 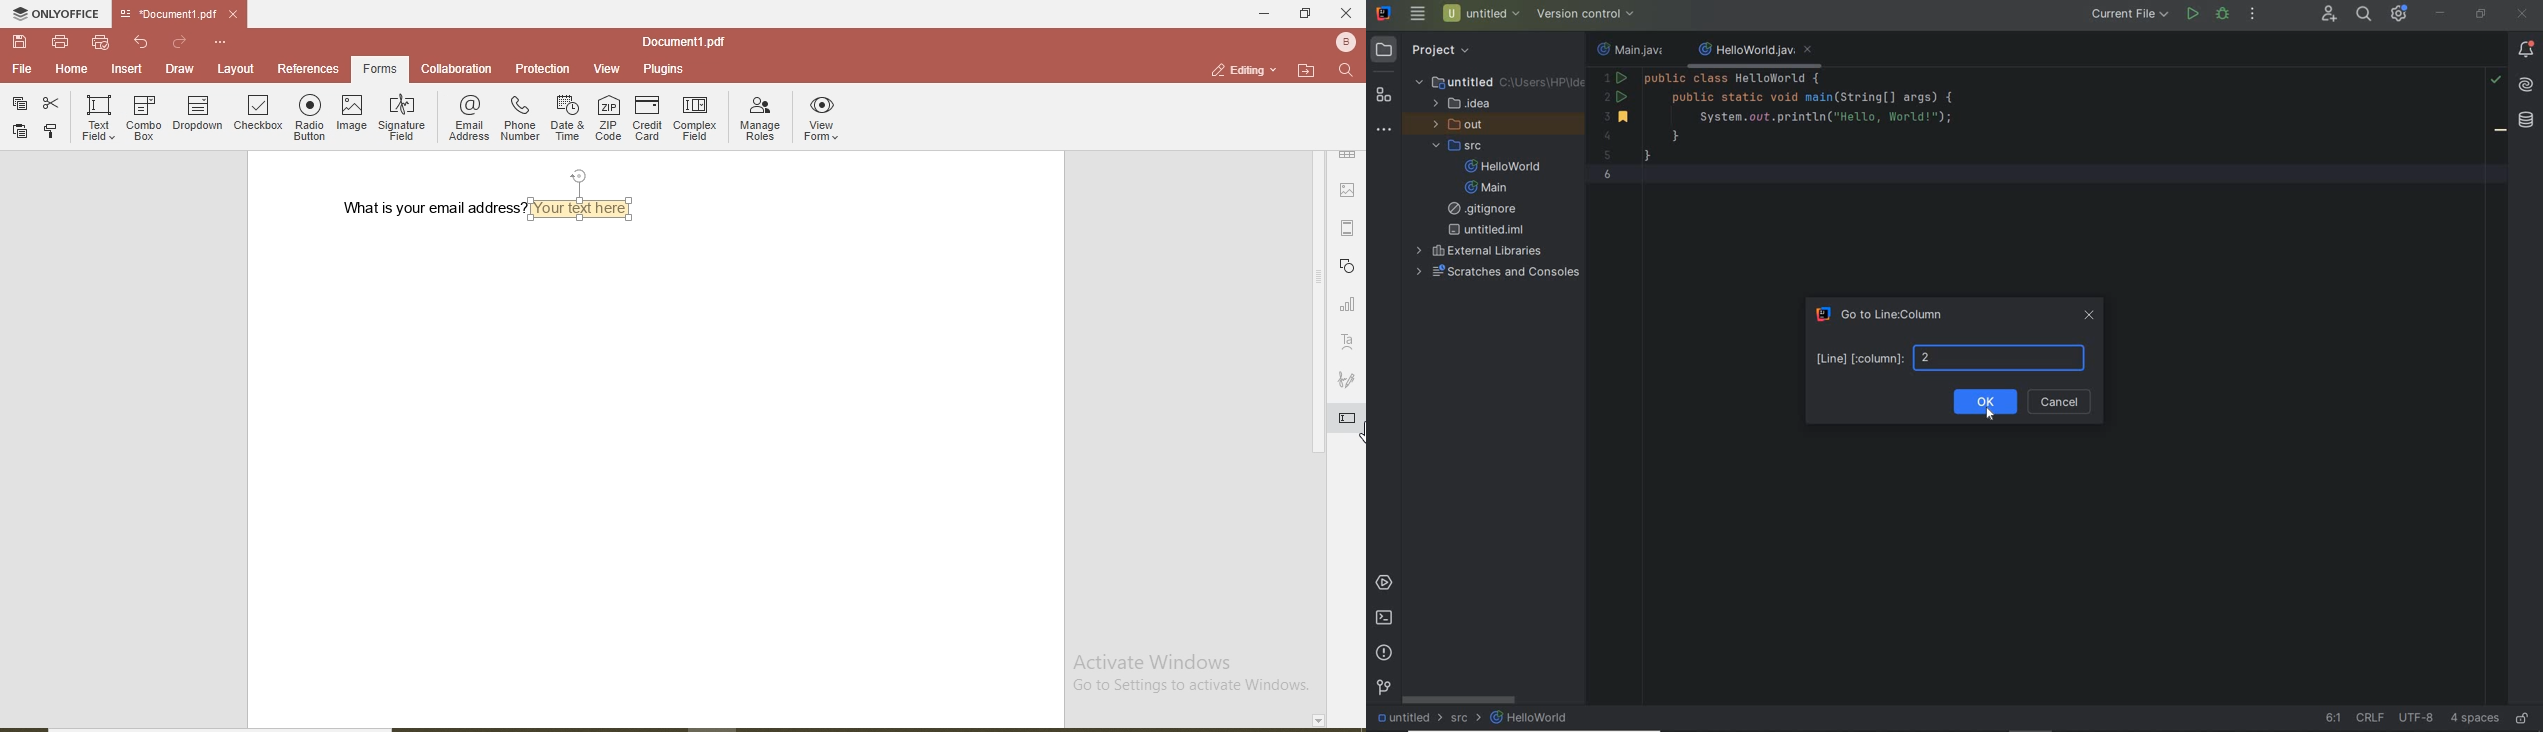 I want to click on HelloWorld, so click(x=1531, y=718).